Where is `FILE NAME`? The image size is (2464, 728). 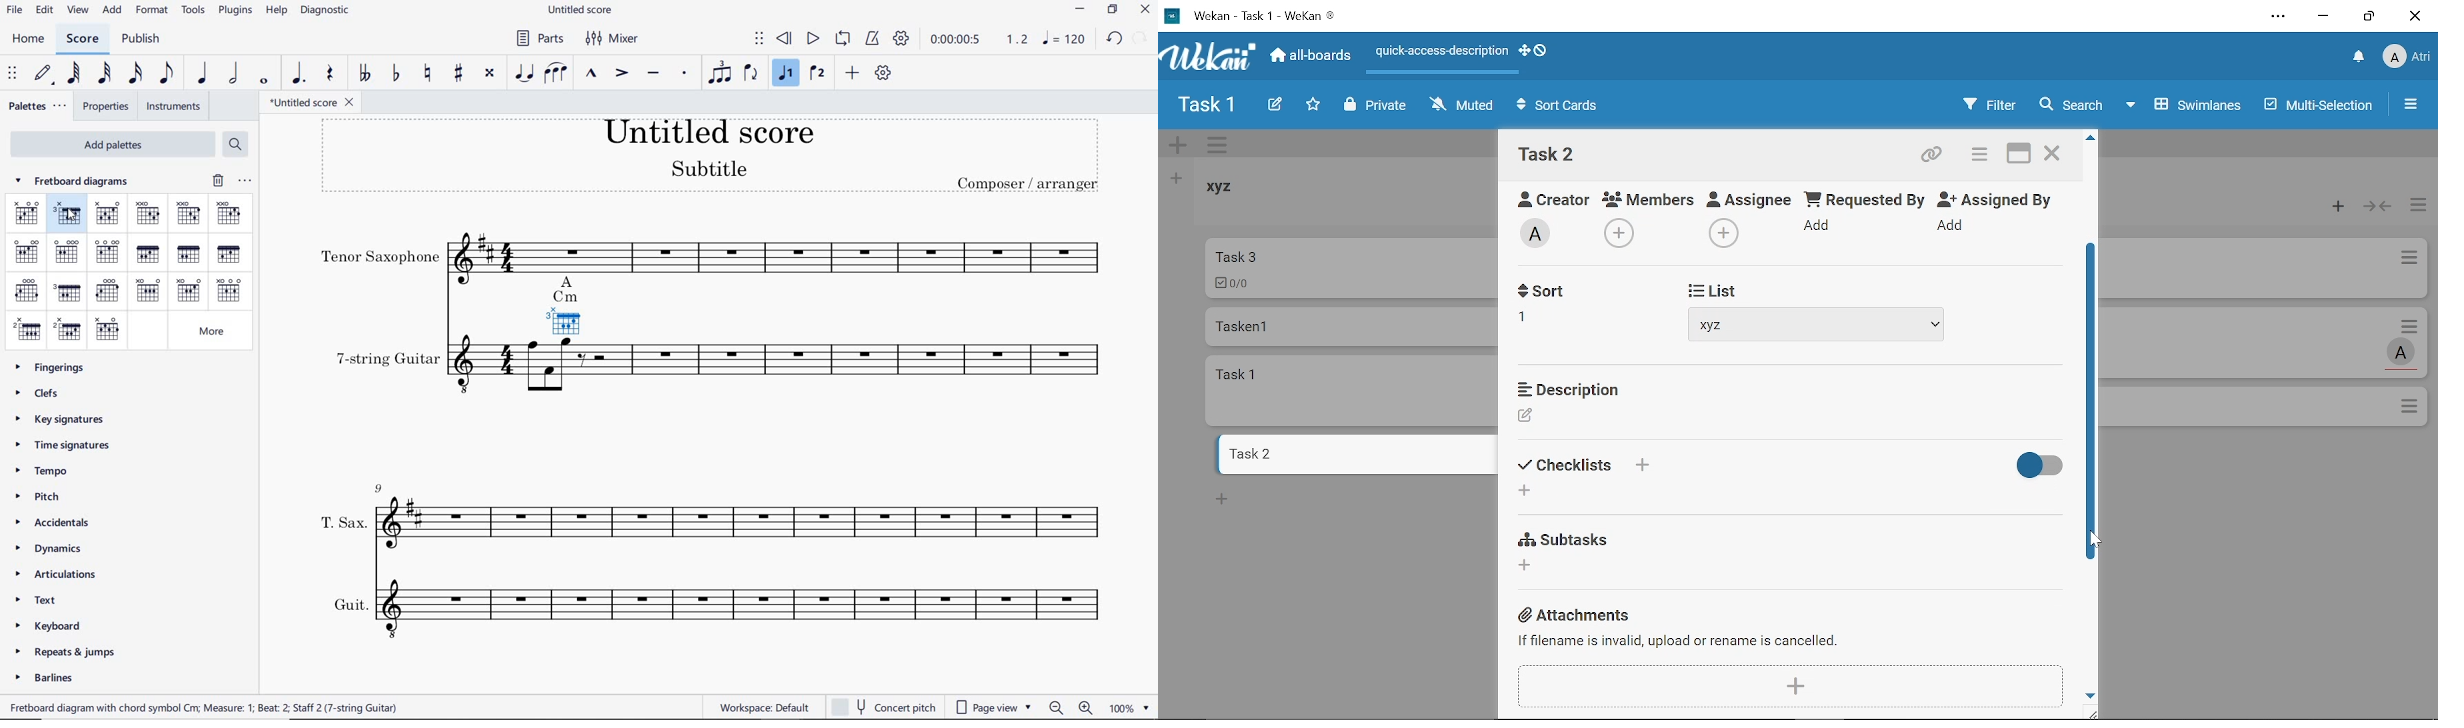 FILE NAME is located at coordinates (584, 10).